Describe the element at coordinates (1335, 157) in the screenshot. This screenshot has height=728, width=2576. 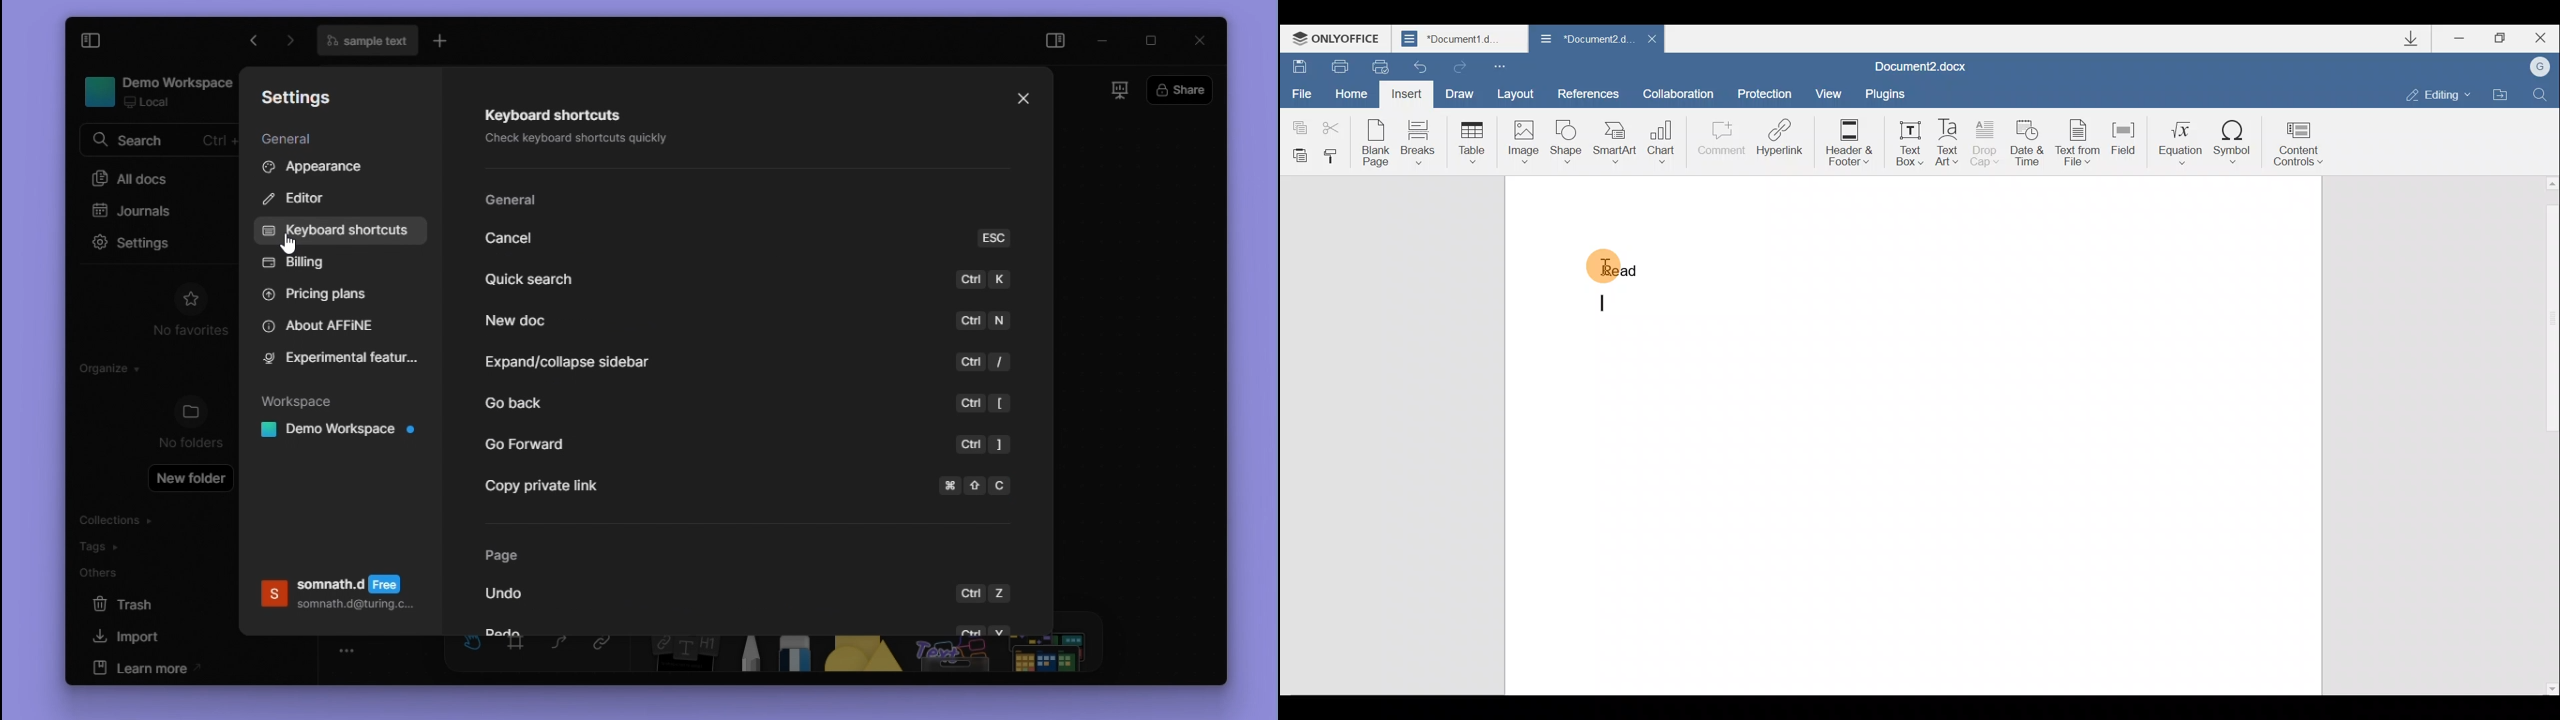
I see `Copy style` at that location.